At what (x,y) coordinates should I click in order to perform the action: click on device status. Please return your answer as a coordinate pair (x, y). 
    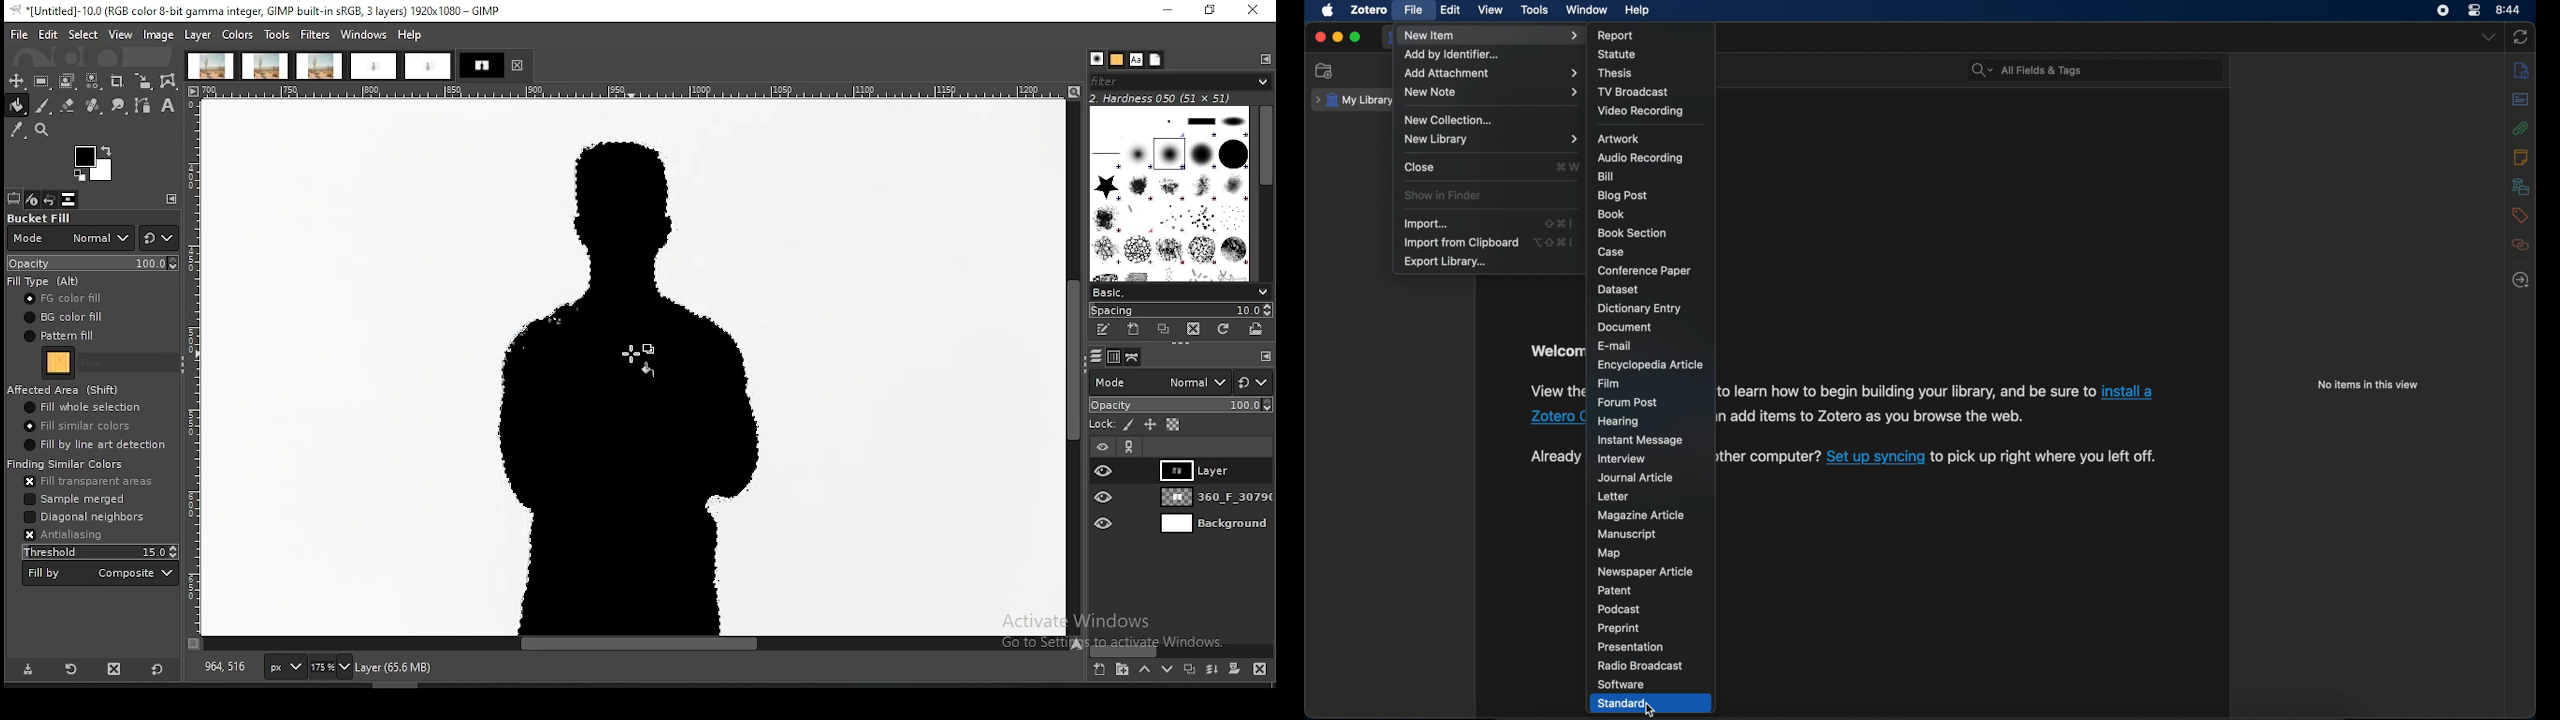
    Looking at the image, I should click on (32, 200).